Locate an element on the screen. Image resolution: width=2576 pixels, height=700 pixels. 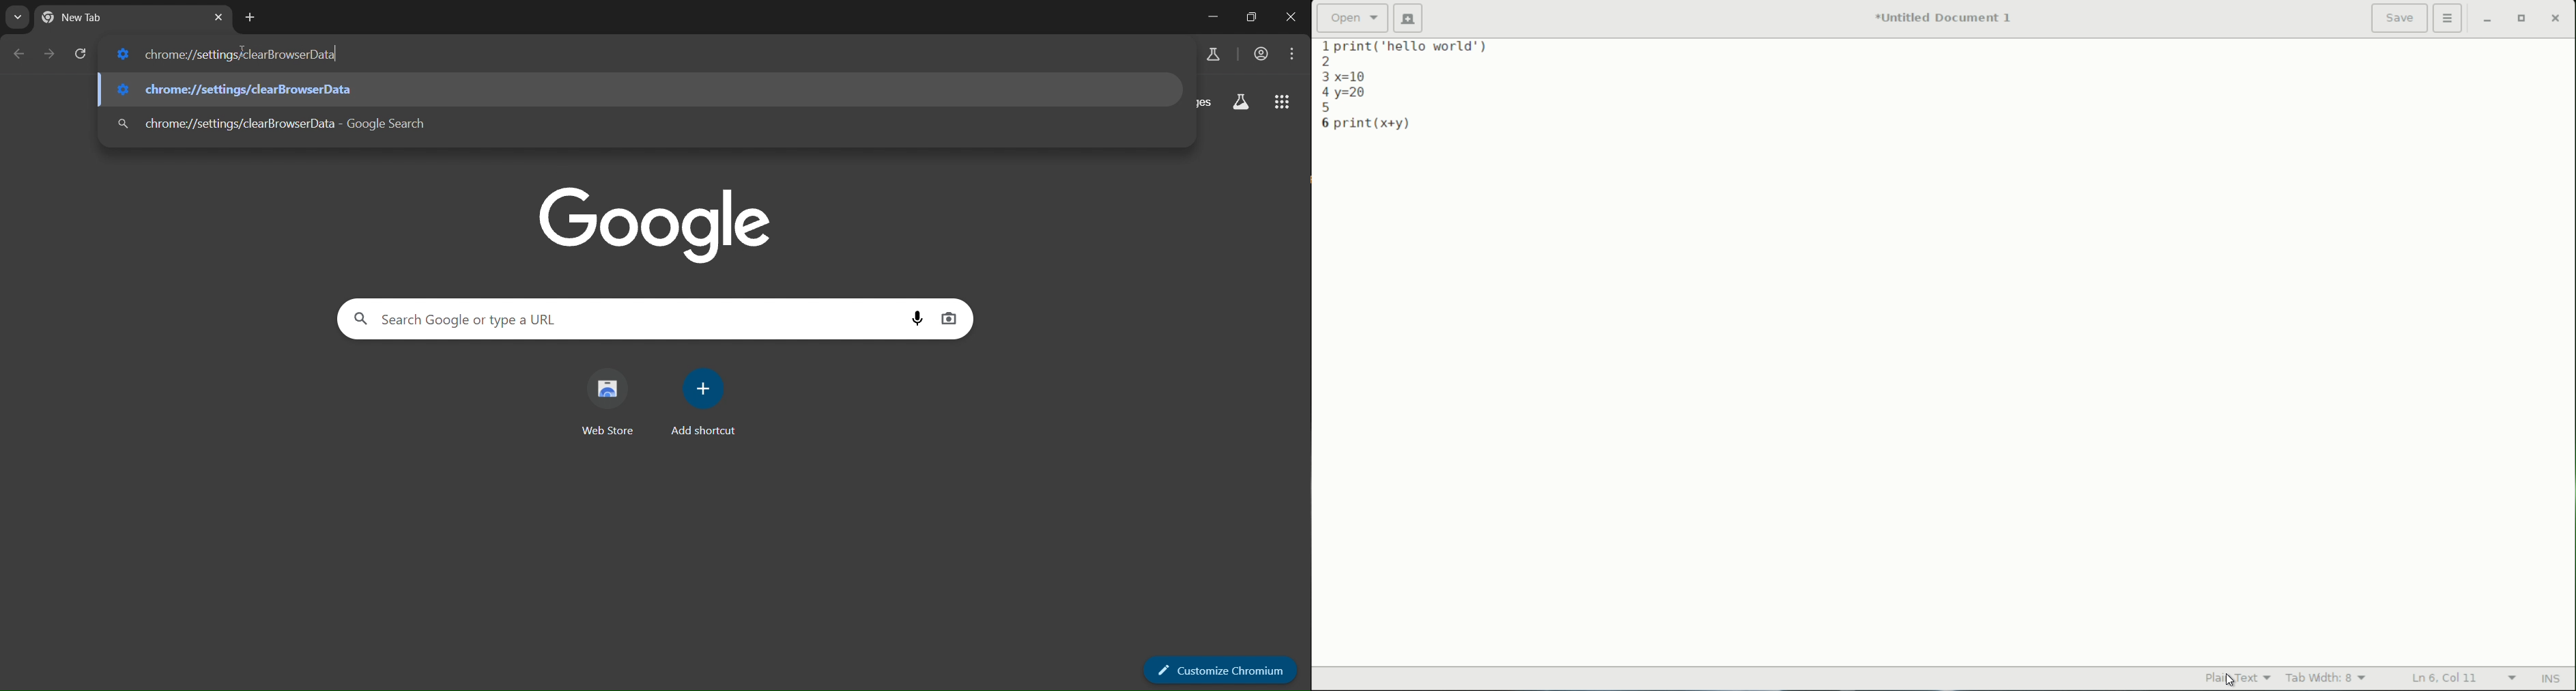
customize chromium is located at coordinates (1222, 670).